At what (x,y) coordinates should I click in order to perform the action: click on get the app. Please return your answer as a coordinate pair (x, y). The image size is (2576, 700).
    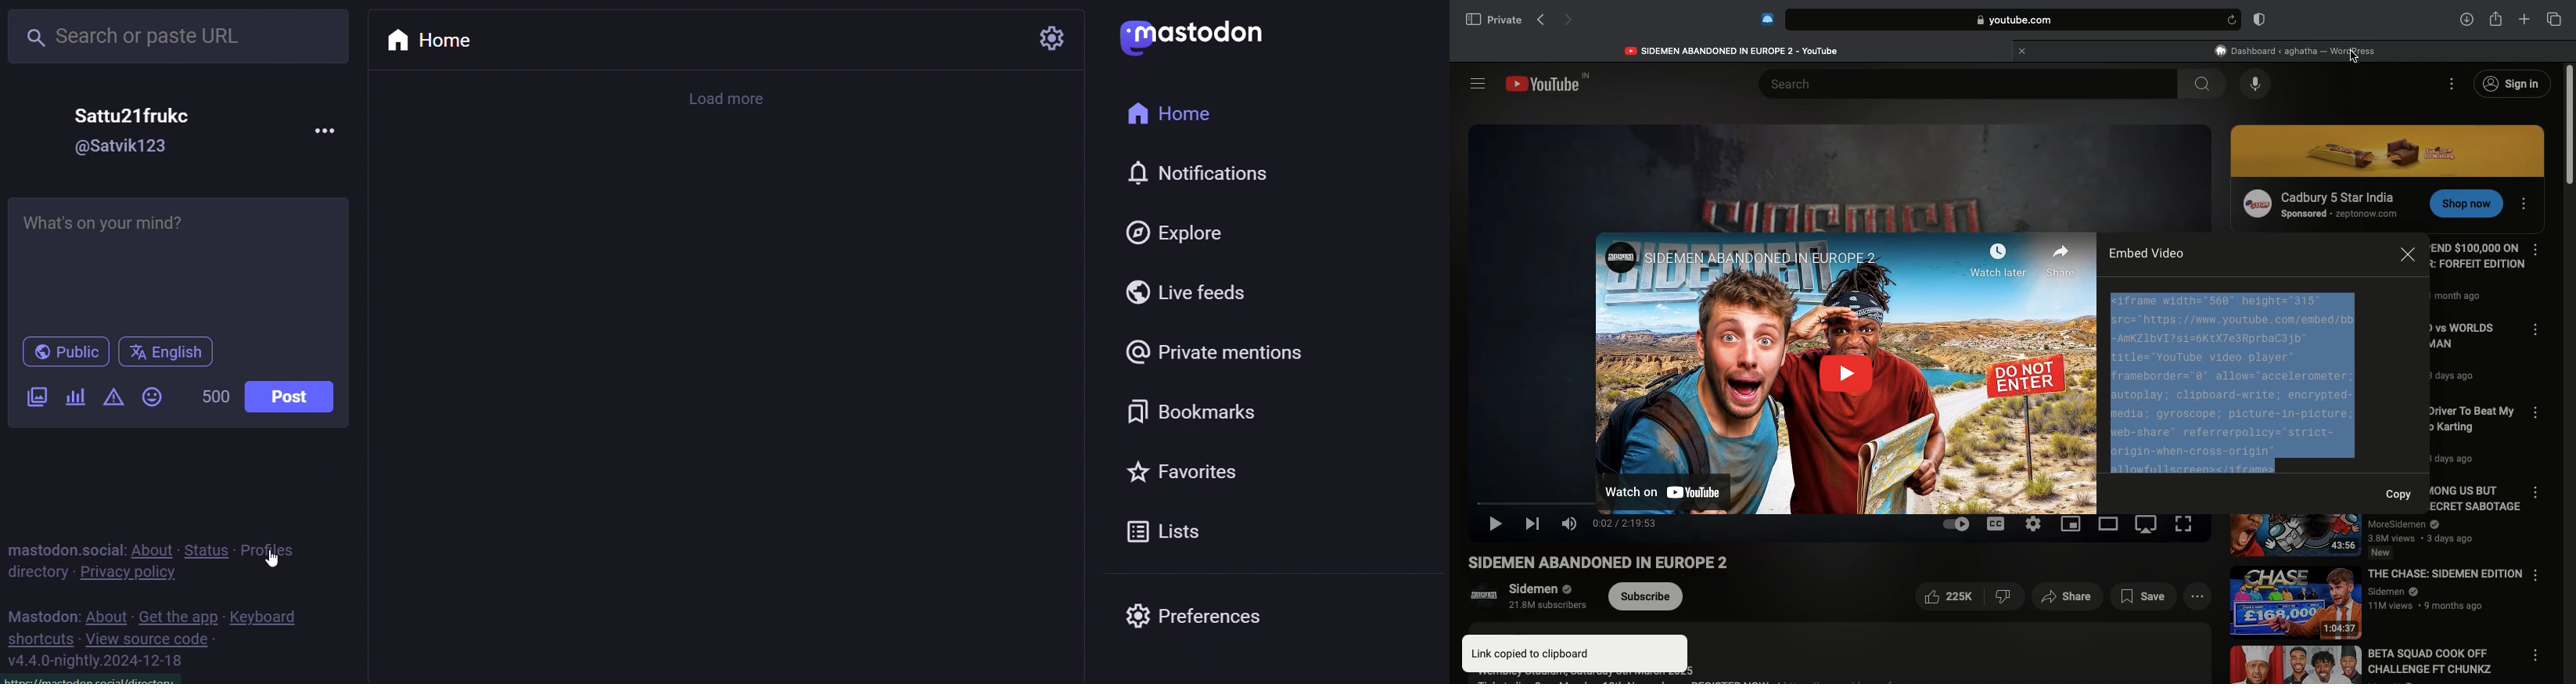
    Looking at the image, I should click on (177, 617).